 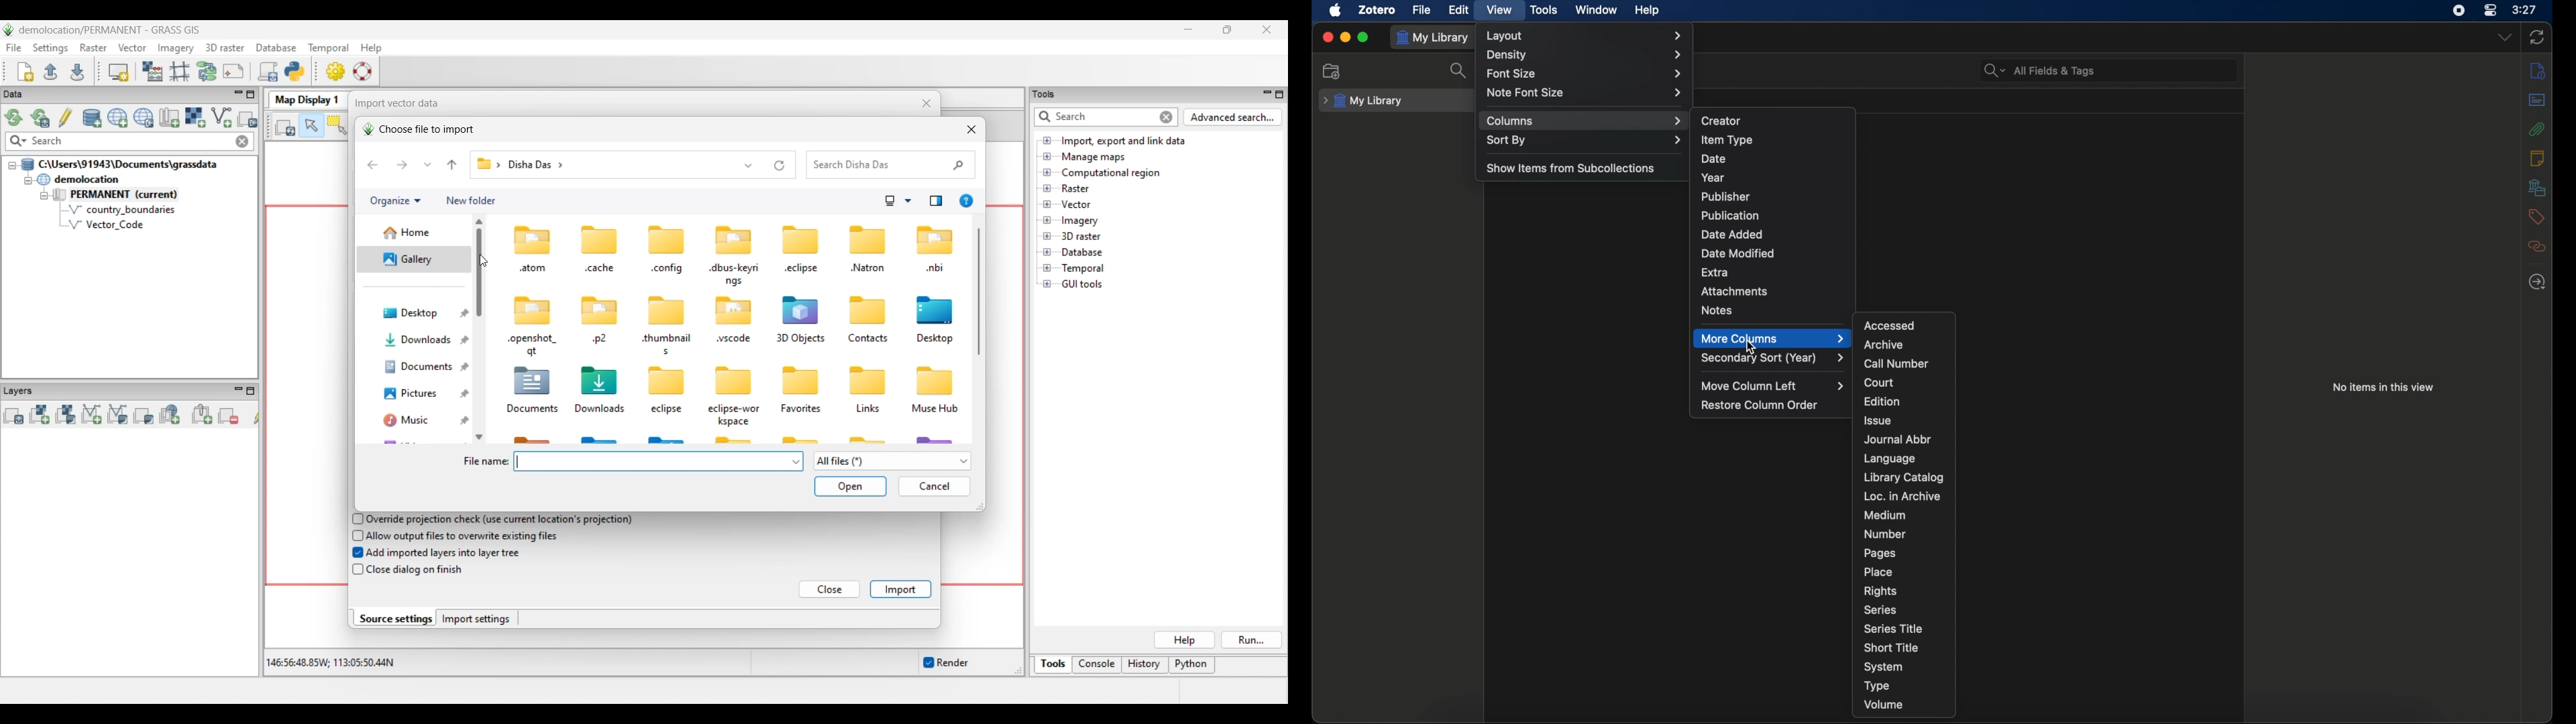 I want to click on apple, so click(x=1336, y=10).